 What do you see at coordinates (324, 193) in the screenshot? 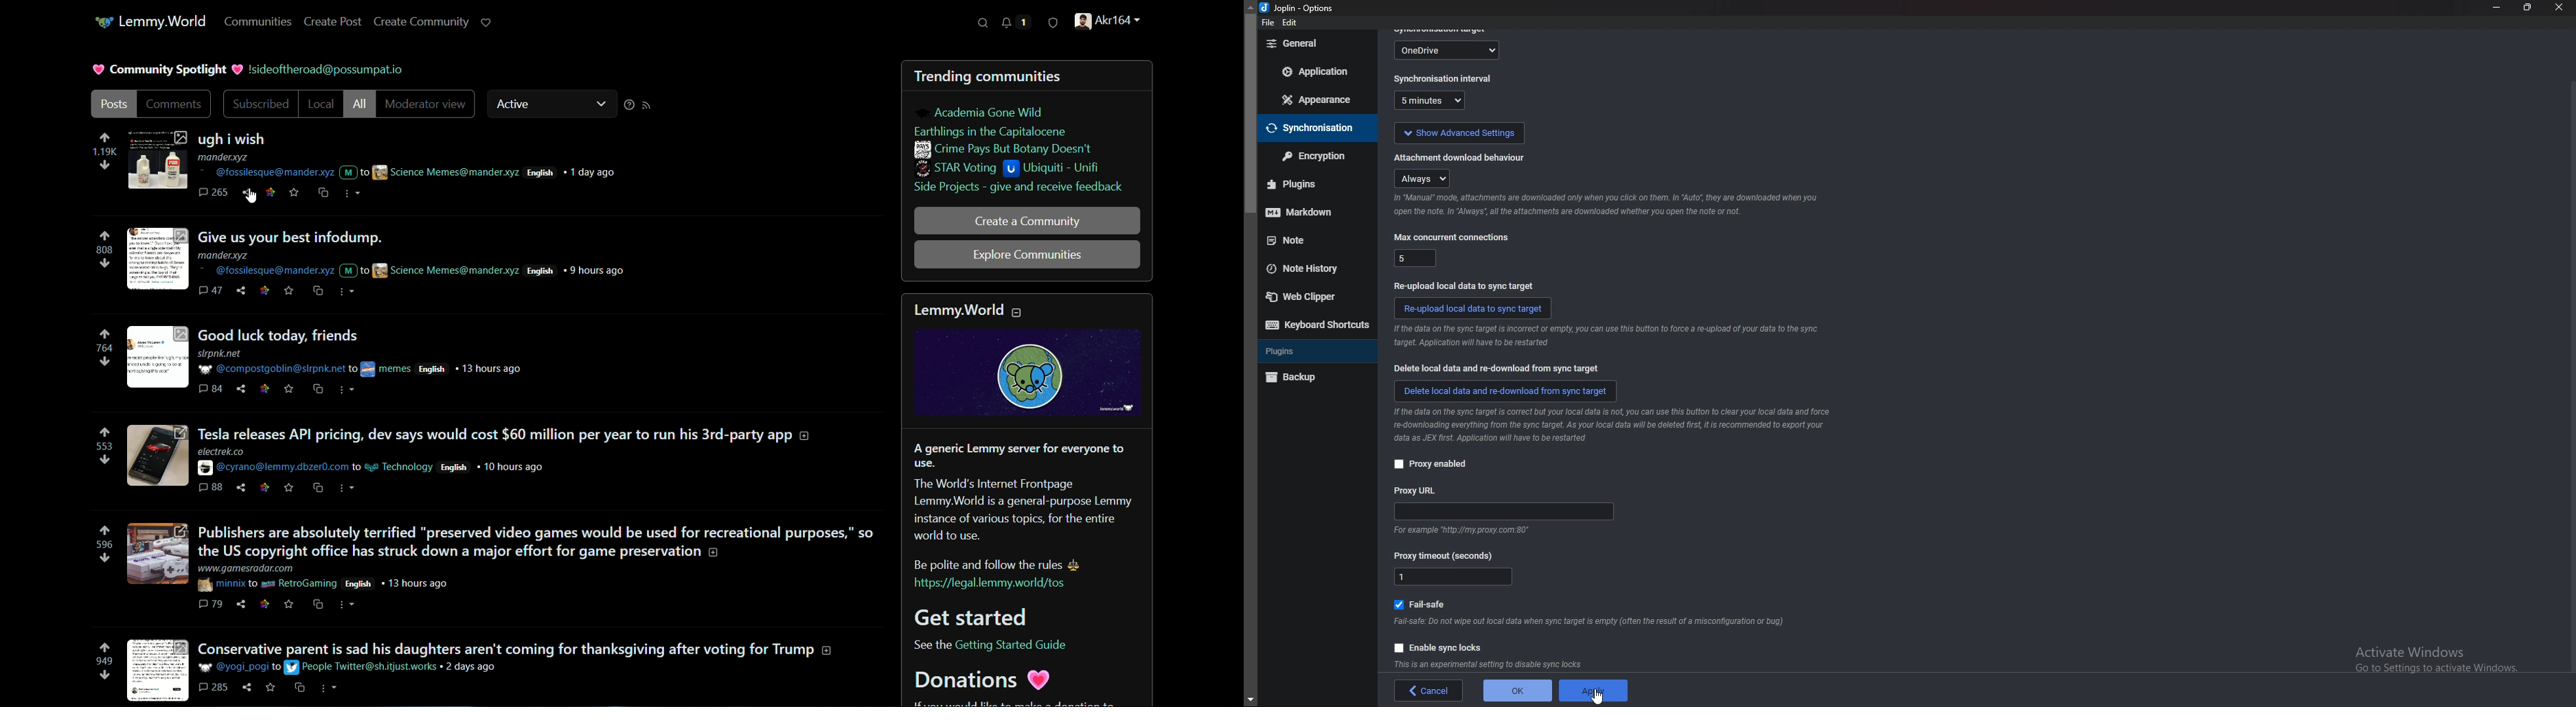
I see `cross psot` at bounding box center [324, 193].